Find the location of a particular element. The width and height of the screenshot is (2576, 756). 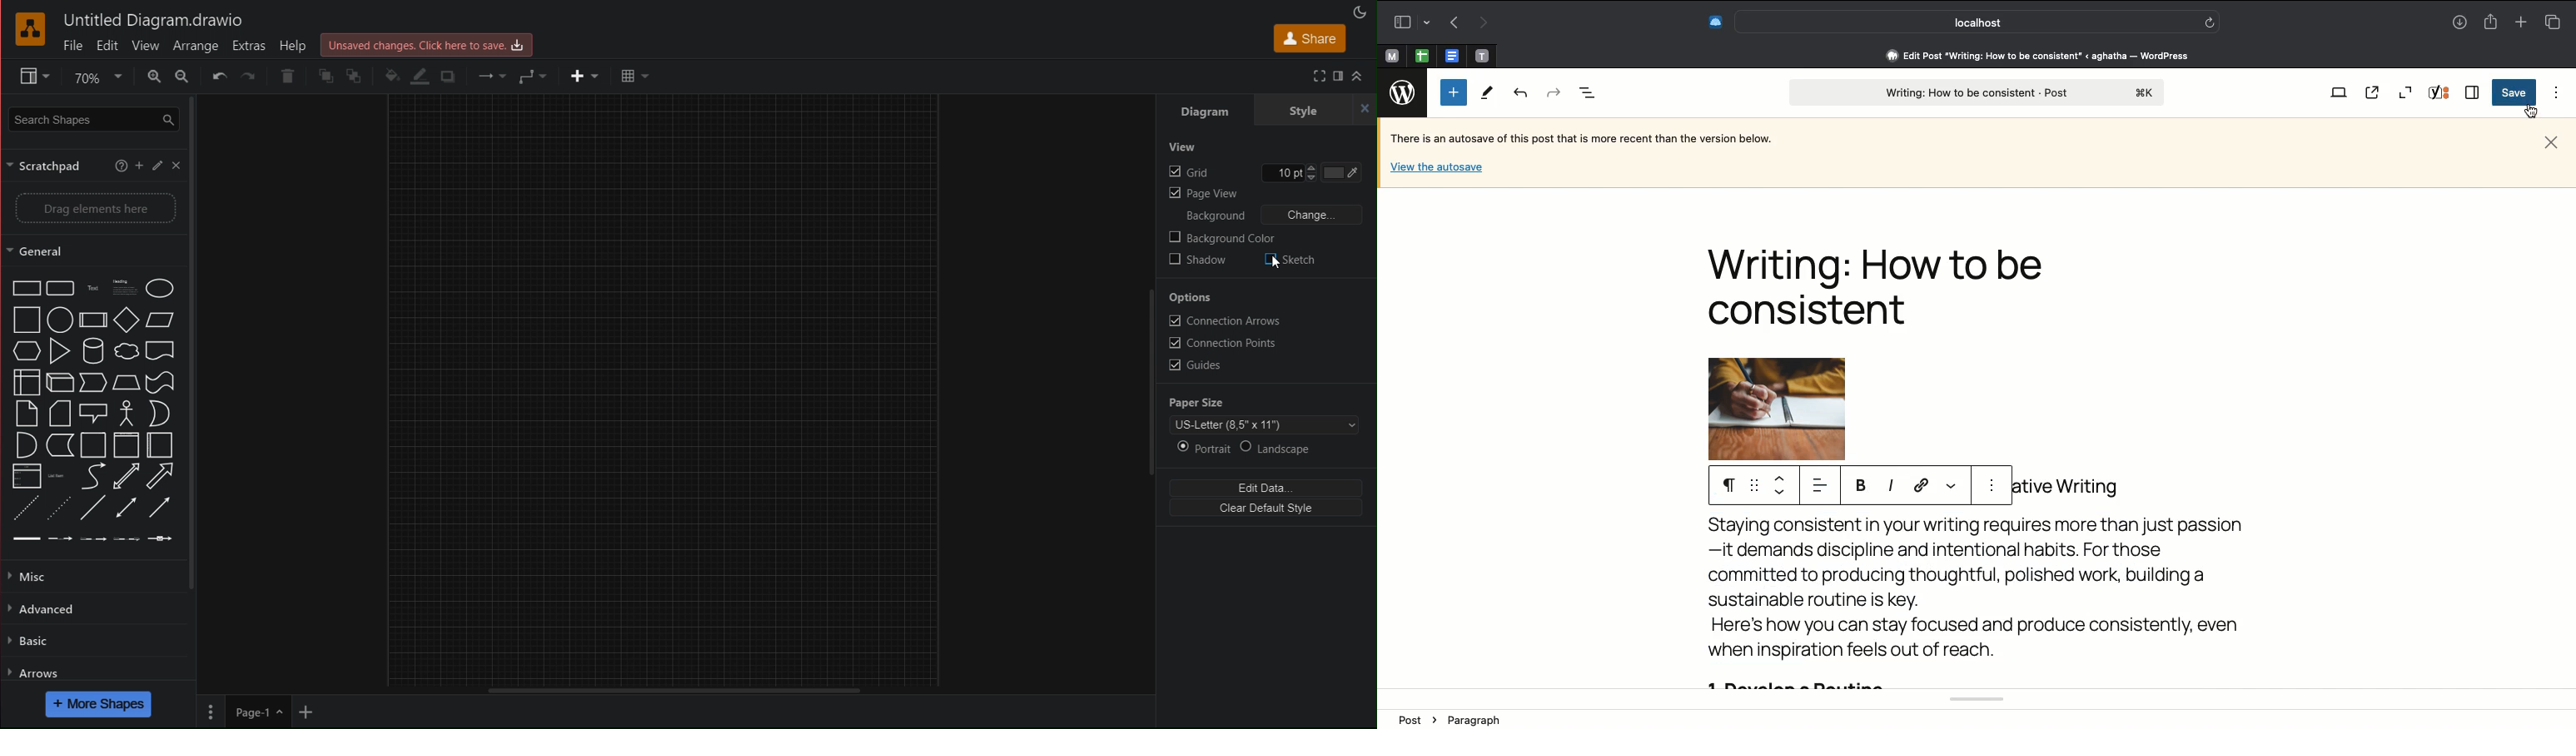

Title is located at coordinates (1884, 286).